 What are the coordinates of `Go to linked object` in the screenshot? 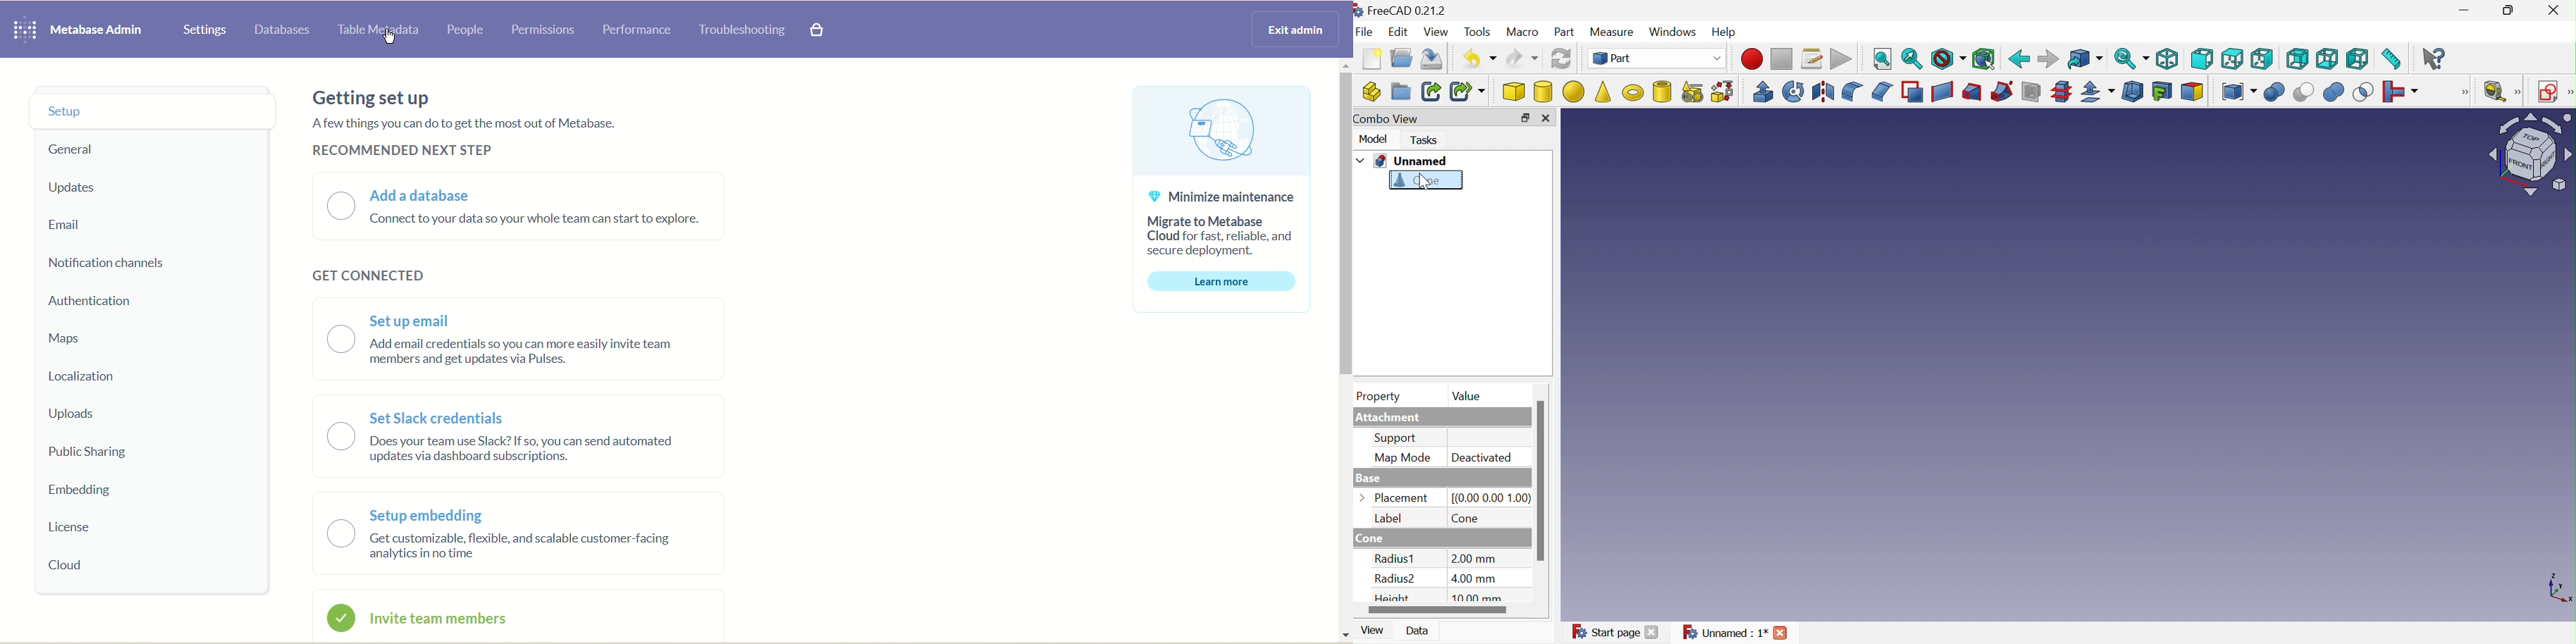 It's located at (2084, 60).